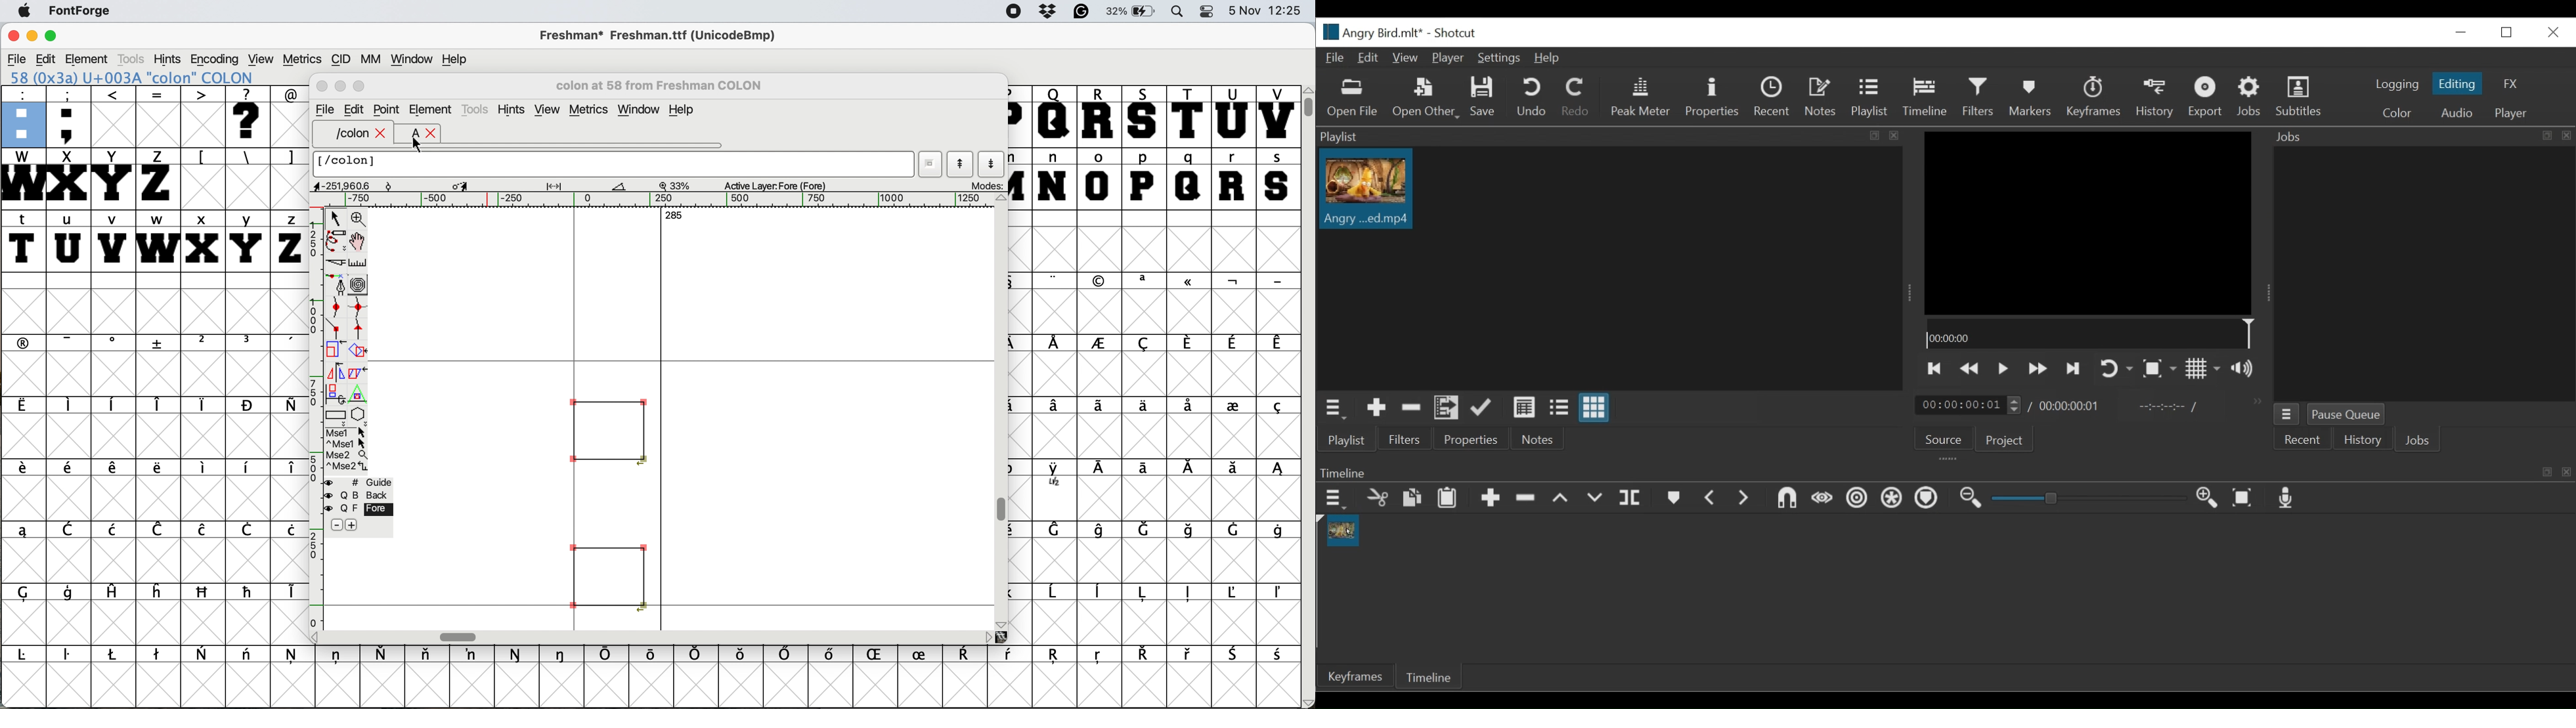 This screenshot has height=728, width=2576. What do you see at coordinates (2398, 85) in the screenshot?
I see `logging` at bounding box center [2398, 85].